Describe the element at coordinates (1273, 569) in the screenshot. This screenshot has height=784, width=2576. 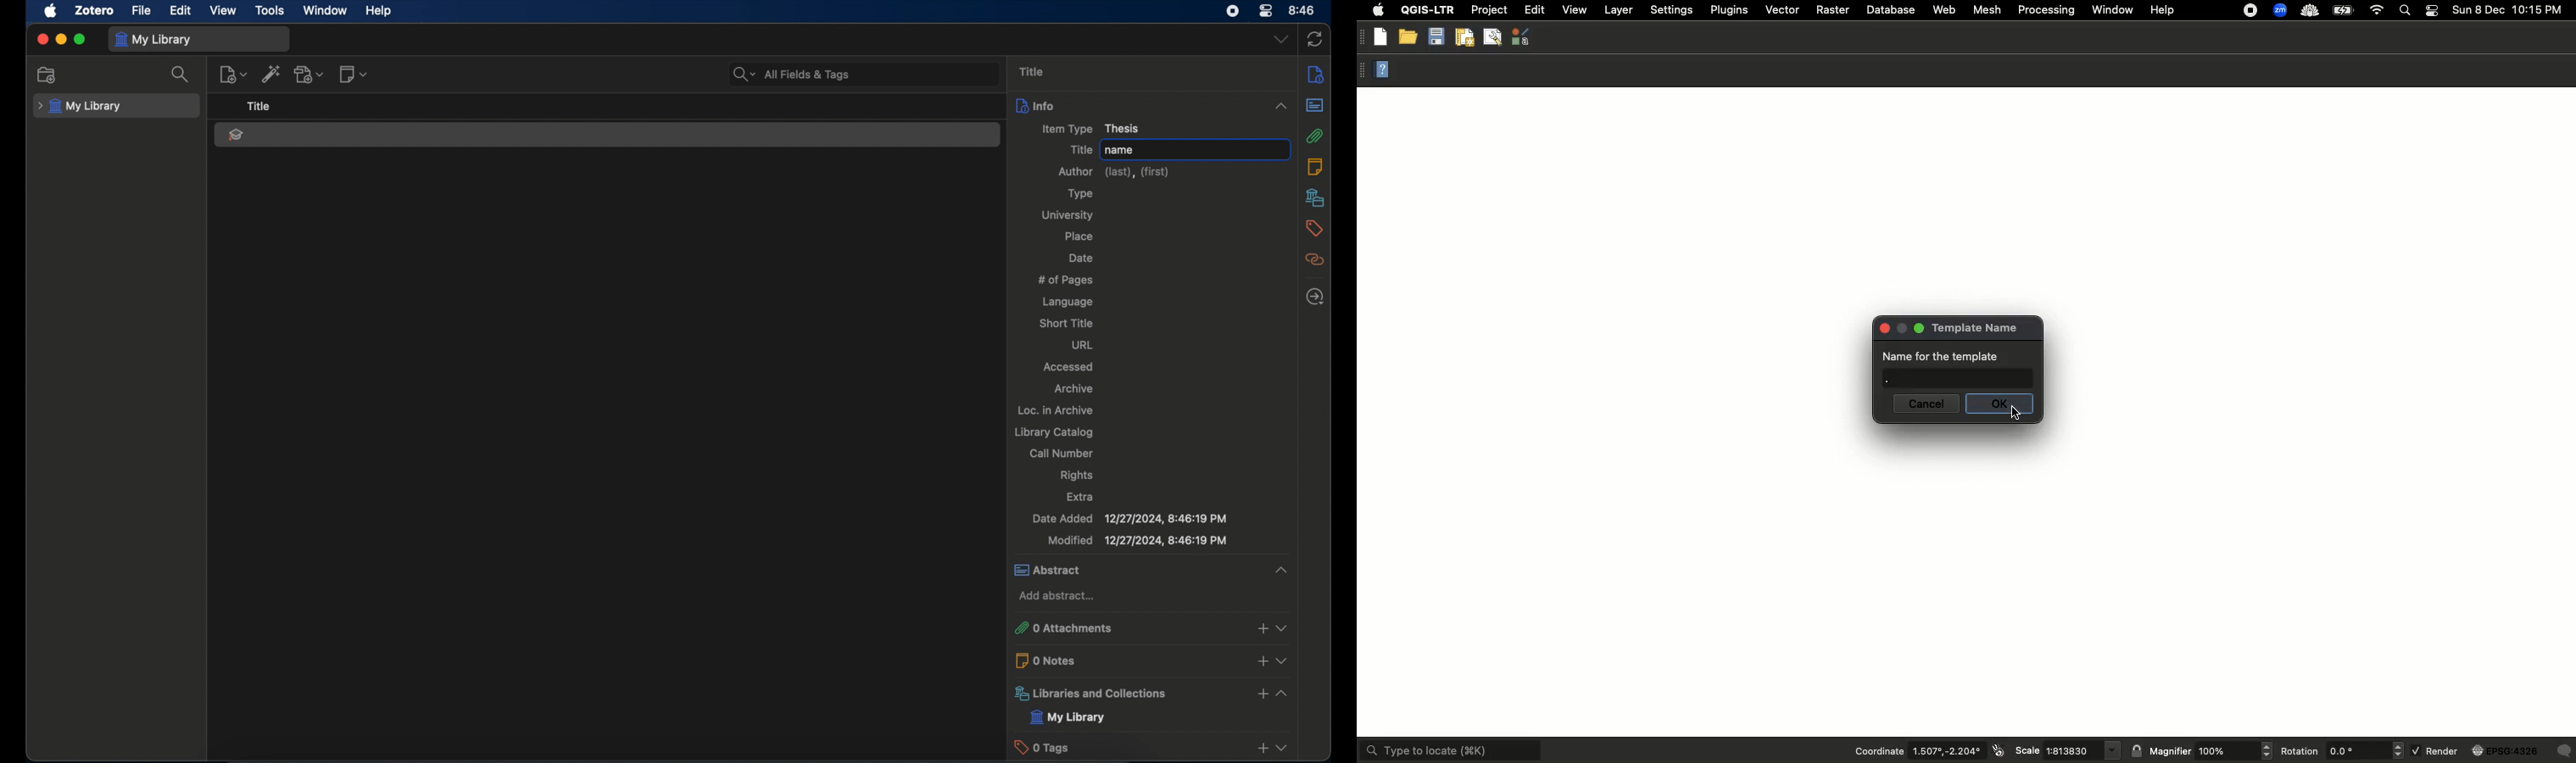
I see `collapse` at that location.